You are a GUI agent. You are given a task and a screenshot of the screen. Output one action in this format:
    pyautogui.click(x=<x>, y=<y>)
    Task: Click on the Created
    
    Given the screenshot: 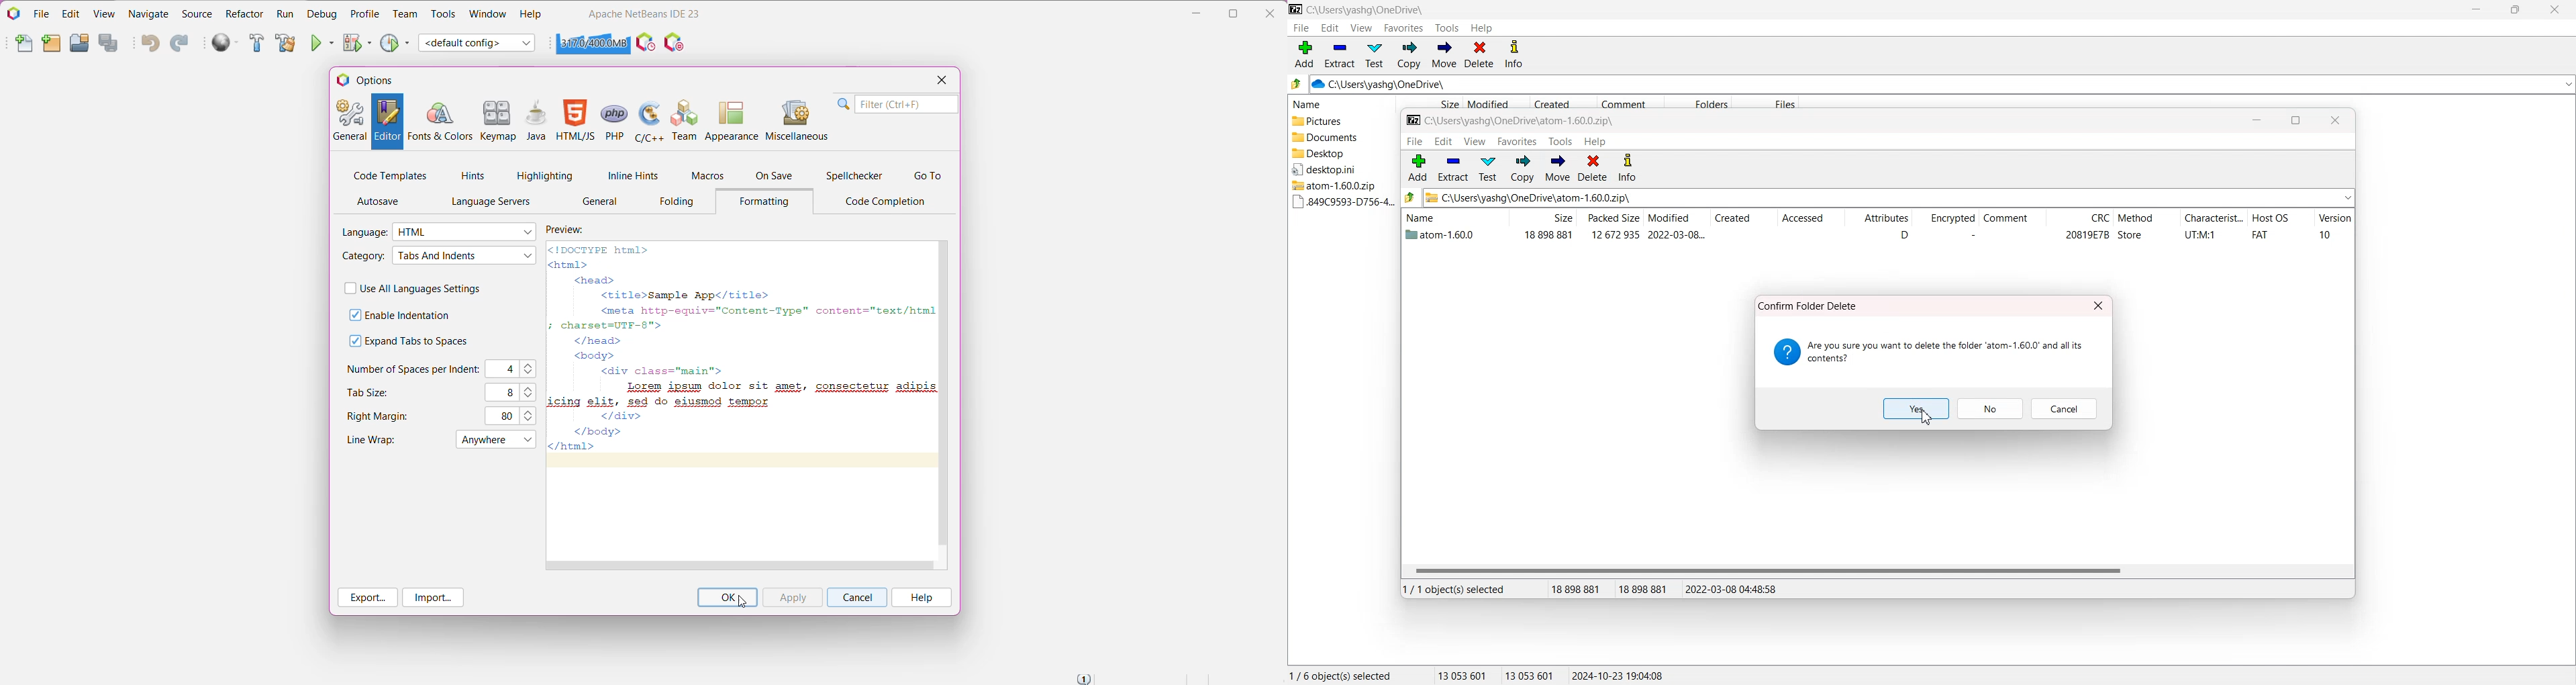 What is the action you would take?
    pyautogui.click(x=1744, y=219)
    